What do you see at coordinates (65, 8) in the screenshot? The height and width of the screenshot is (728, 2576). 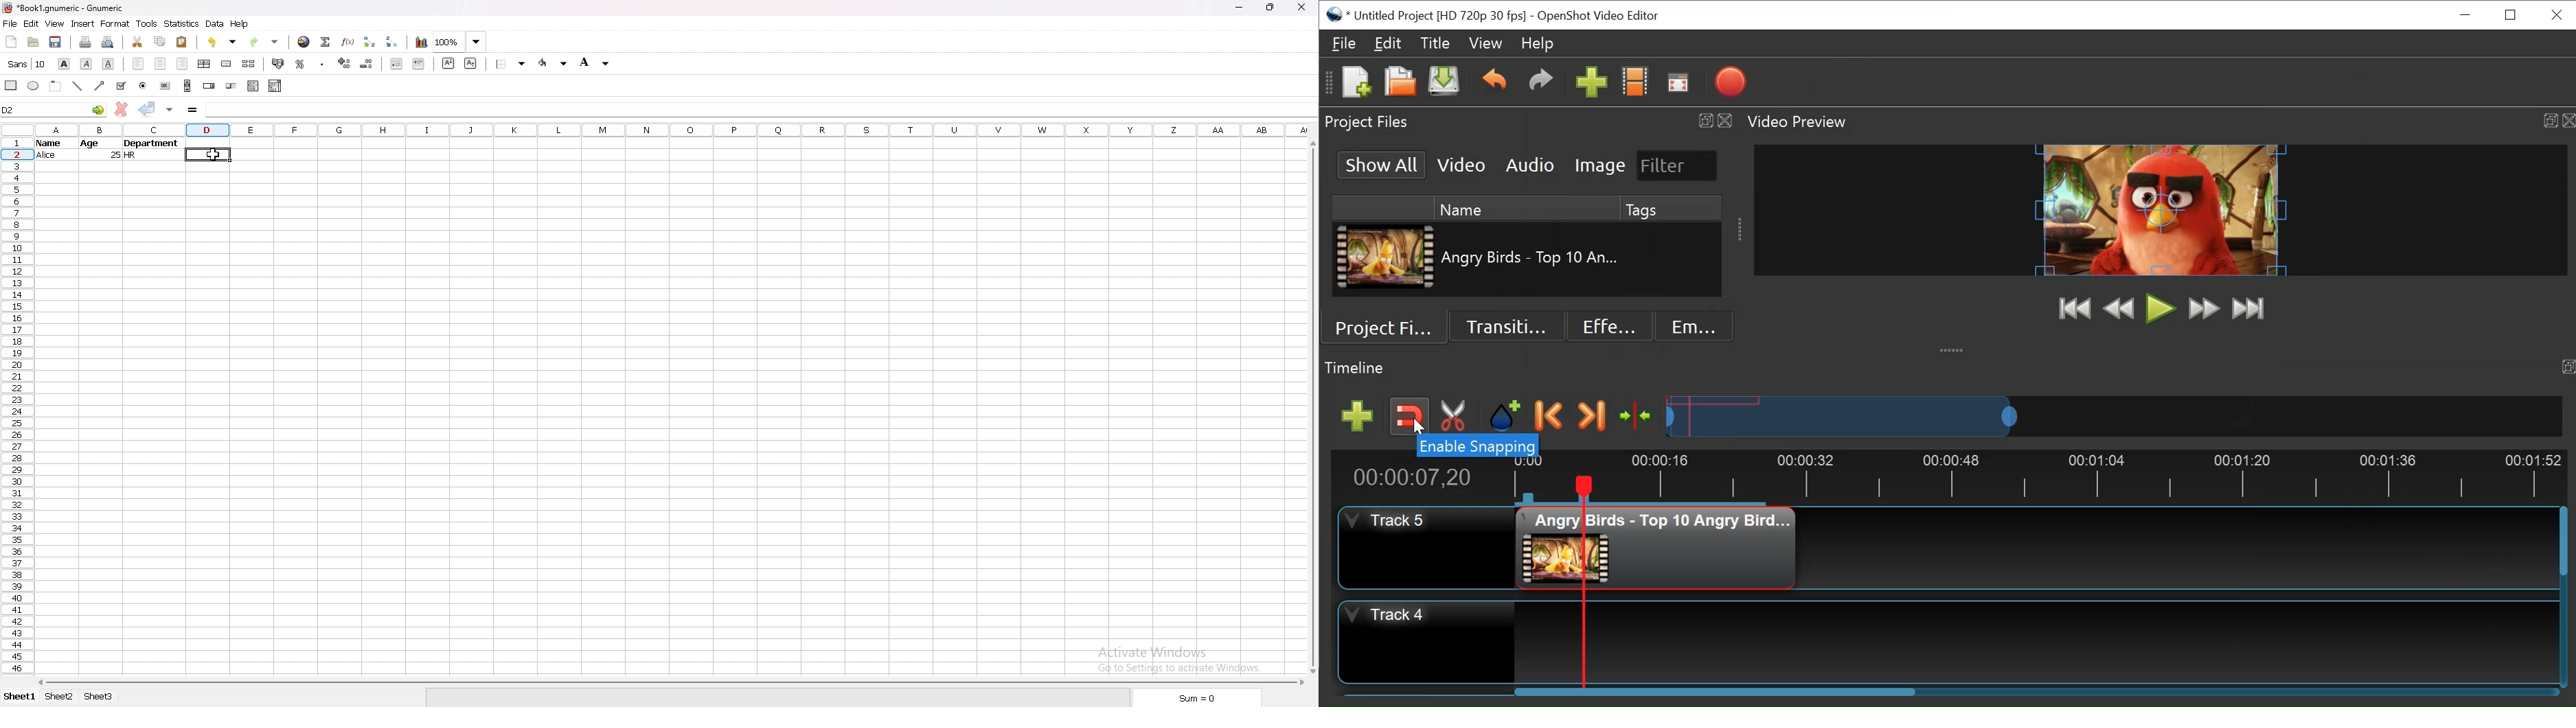 I see `file name` at bounding box center [65, 8].